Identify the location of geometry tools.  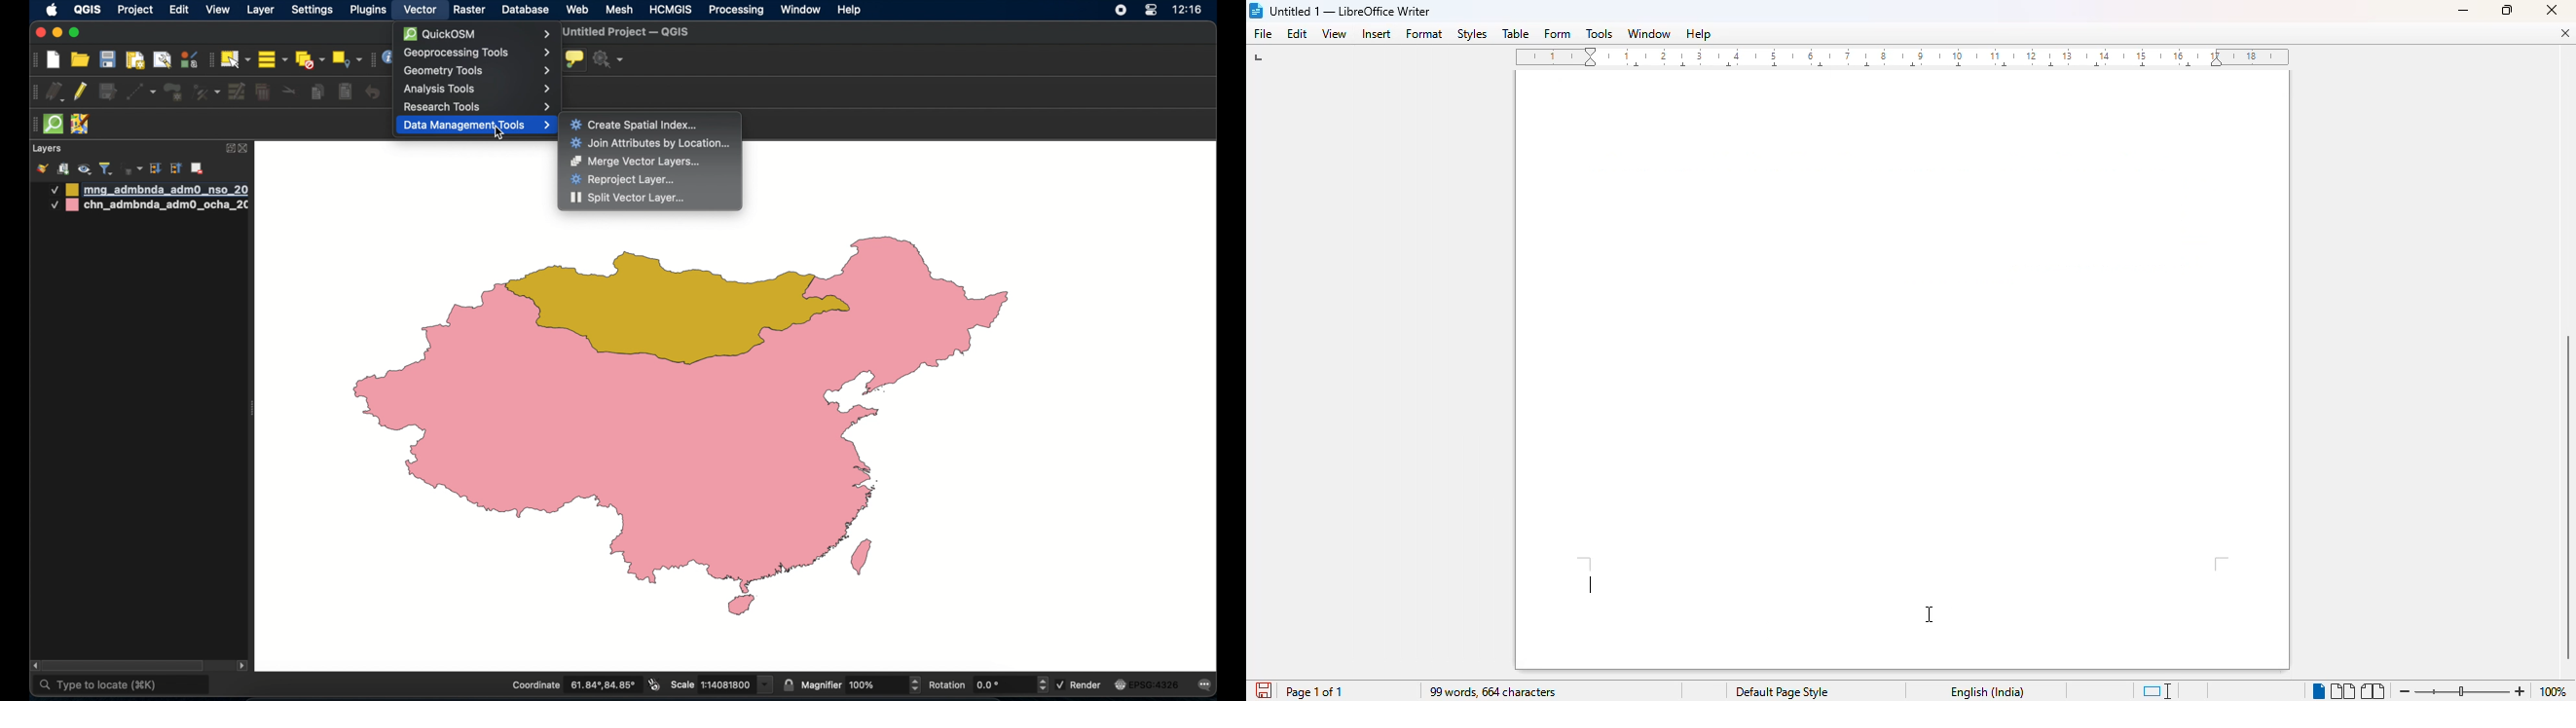
(477, 70).